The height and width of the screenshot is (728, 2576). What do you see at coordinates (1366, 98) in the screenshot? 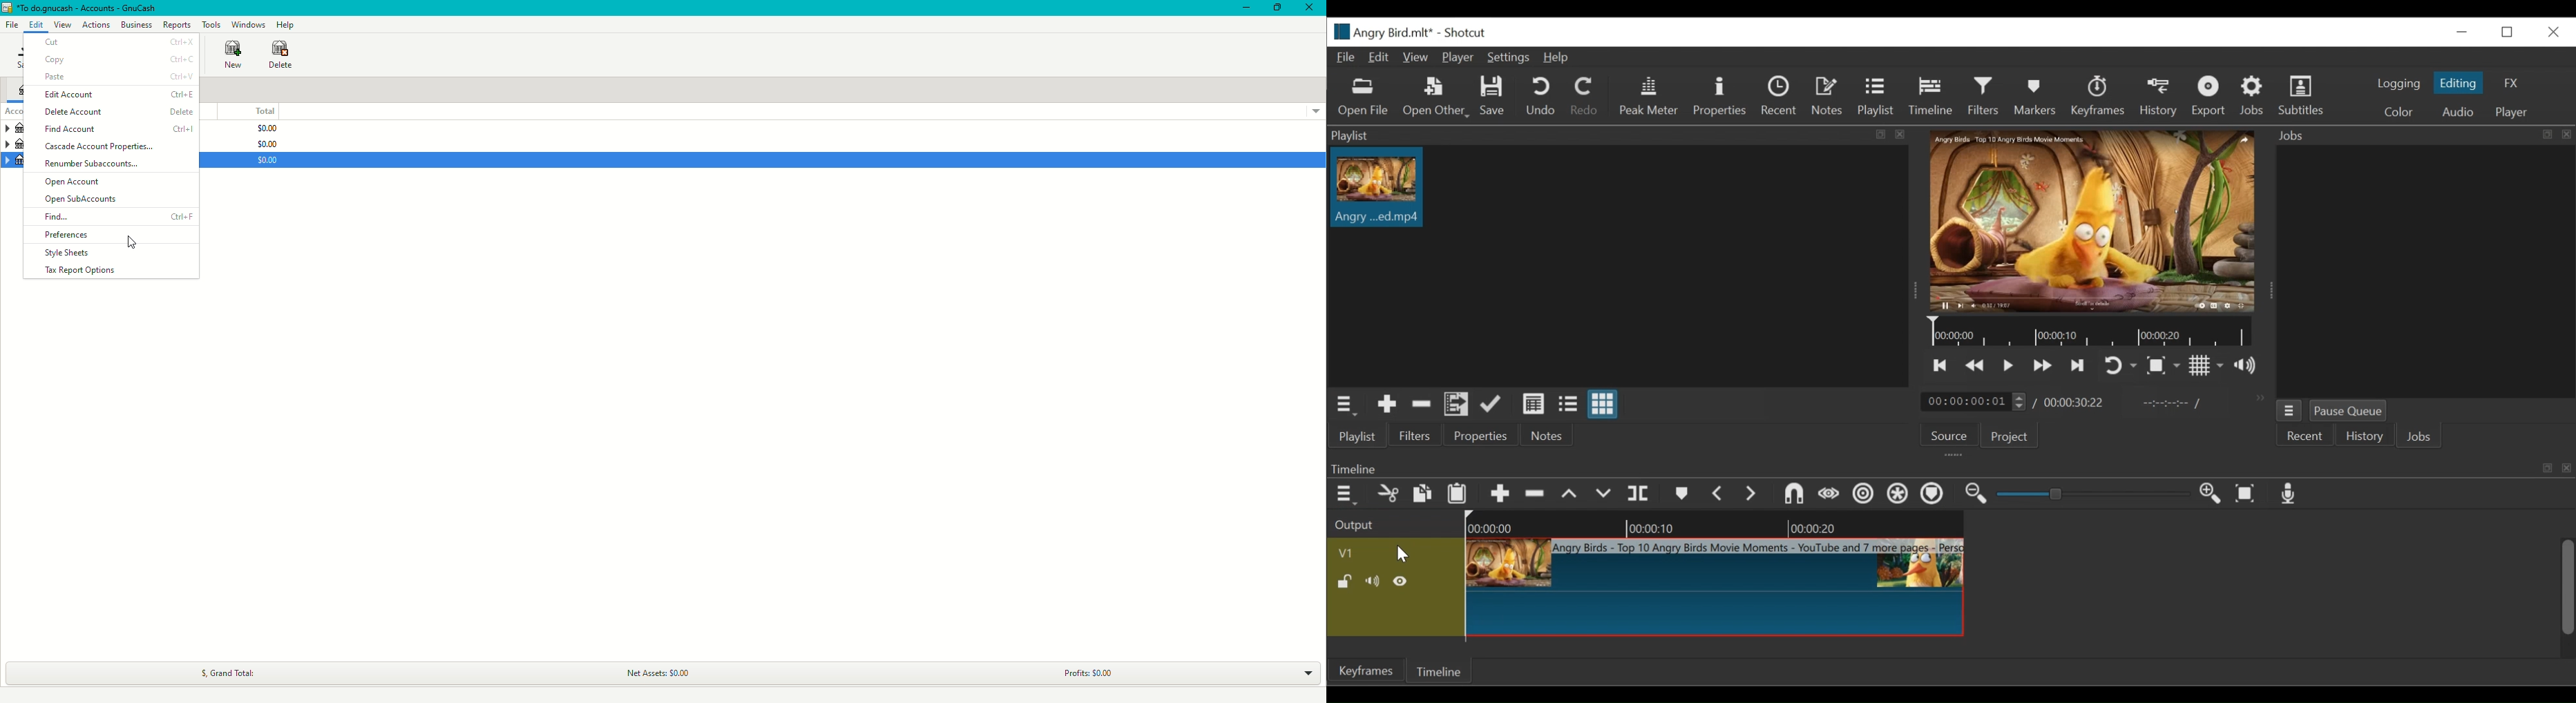
I see `Open File` at bounding box center [1366, 98].